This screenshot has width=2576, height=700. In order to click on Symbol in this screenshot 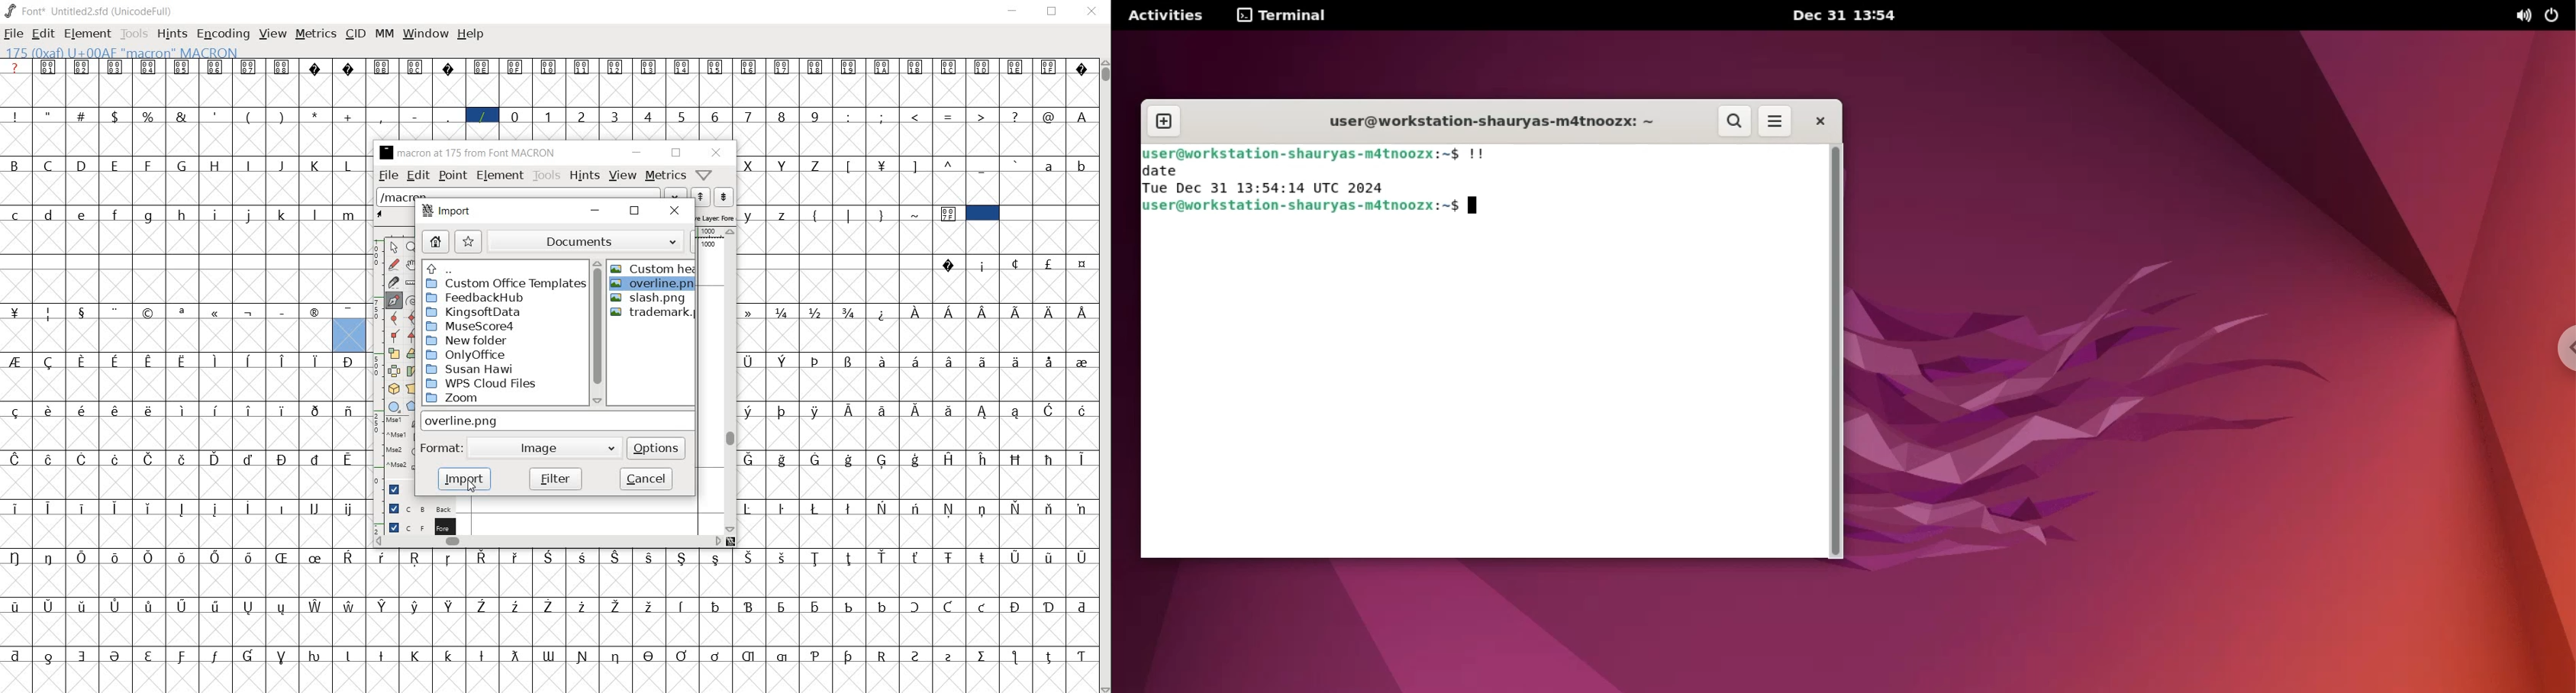, I will do `click(84, 606)`.